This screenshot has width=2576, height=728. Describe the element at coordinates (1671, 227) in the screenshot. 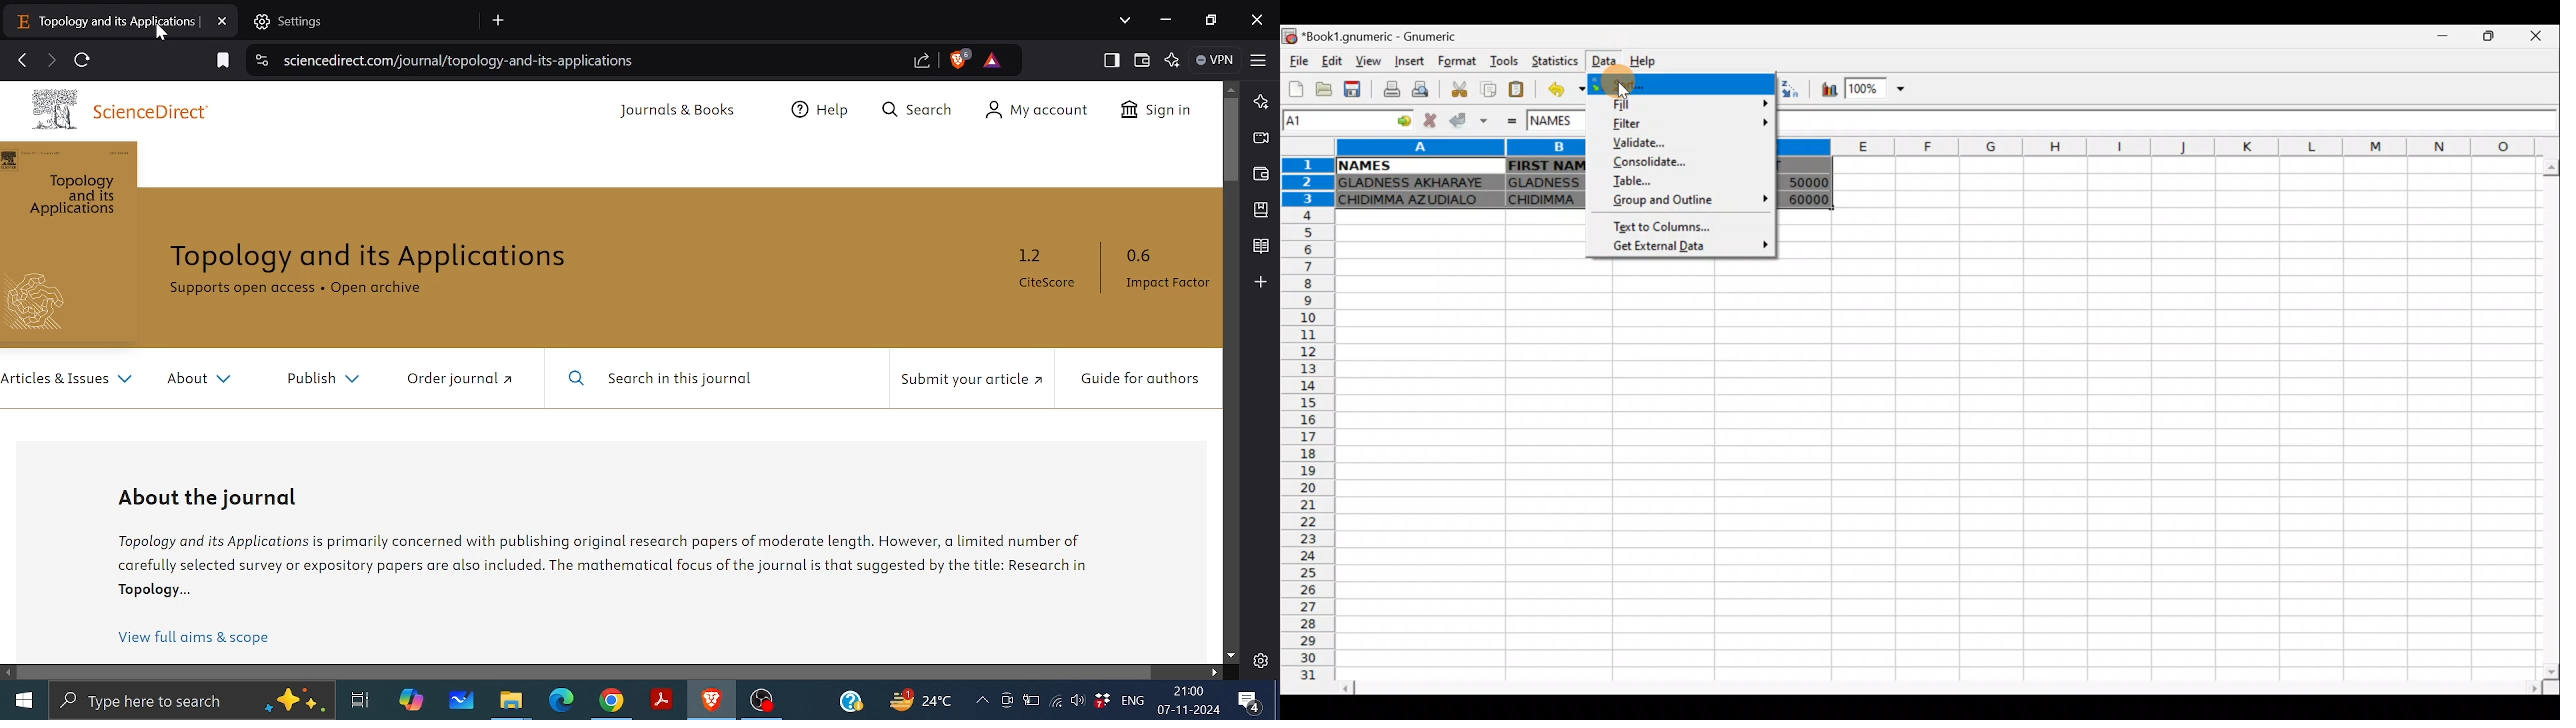

I see `Text to columns` at that location.